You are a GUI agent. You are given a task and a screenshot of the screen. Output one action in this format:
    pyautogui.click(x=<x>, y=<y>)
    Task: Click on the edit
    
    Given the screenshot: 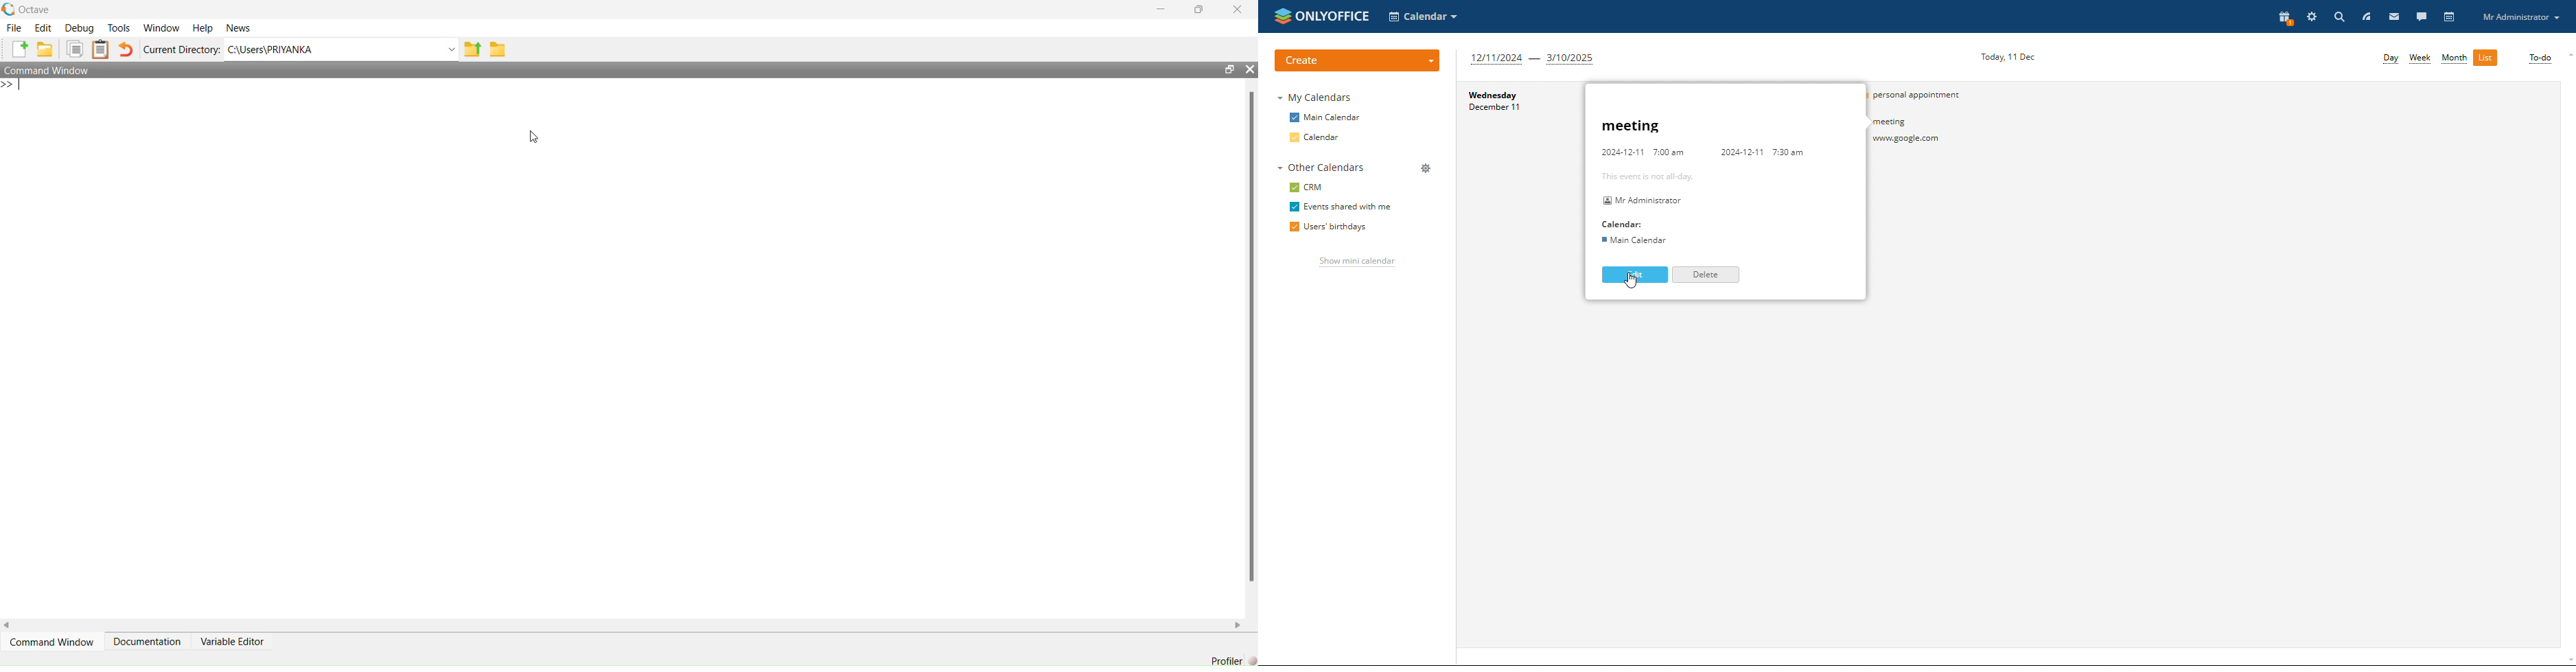 What is the action you would take?
    pyautogui.click(x=1634, y=275)
    